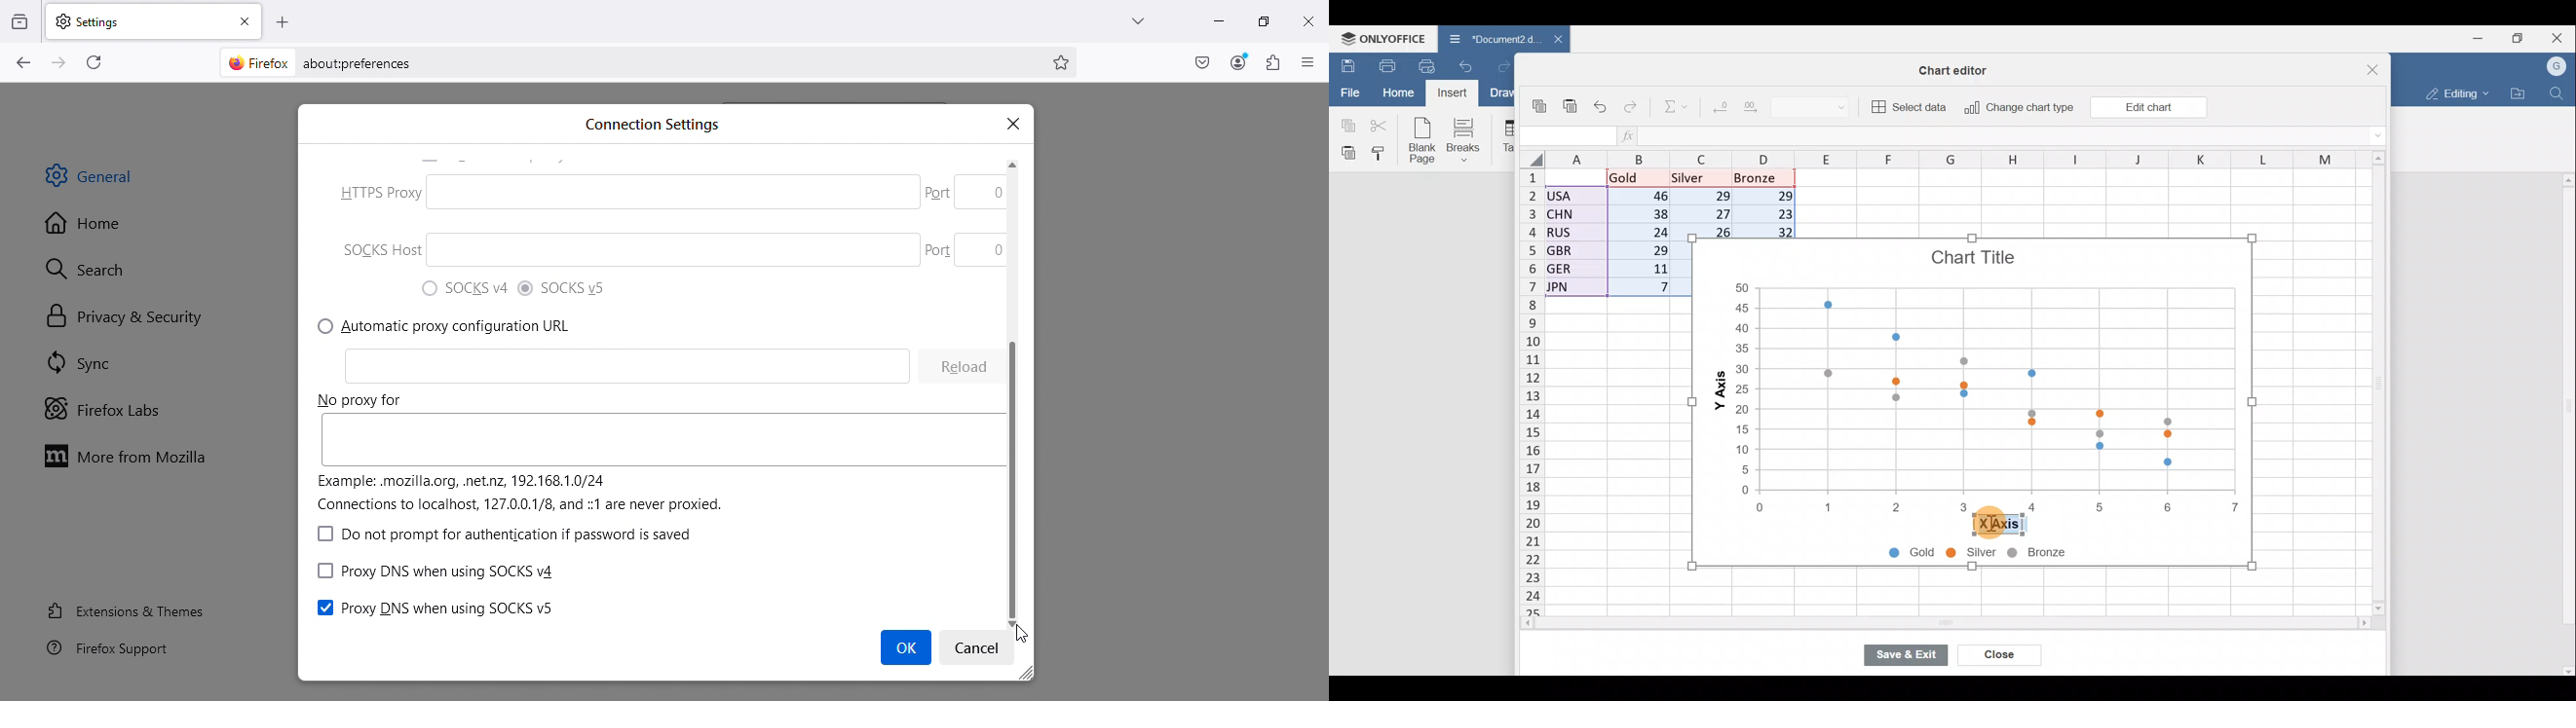 Image resolution: width=2576 pixels, height=728 pixels. Describe the element at coordinates (507, 535) in the screenshot. I see `") SOCKS v4` at that location.